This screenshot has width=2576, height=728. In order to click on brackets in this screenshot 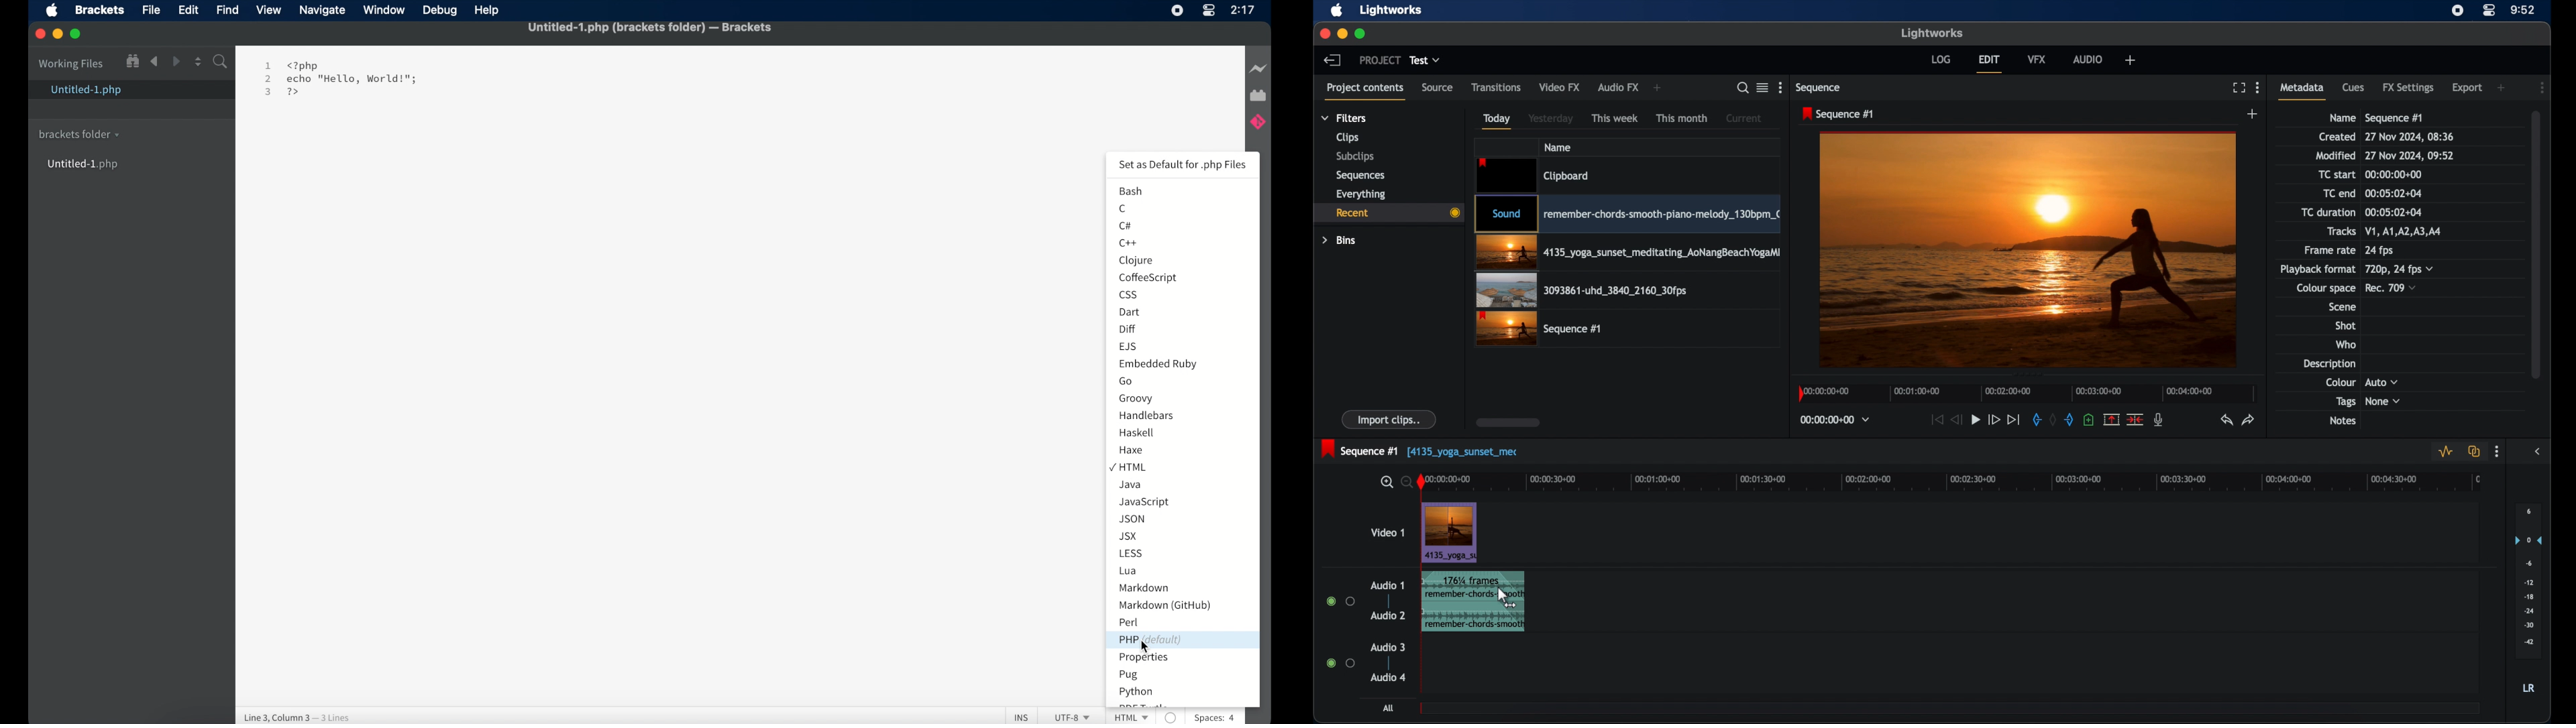, I will do `click(100, 11)`.